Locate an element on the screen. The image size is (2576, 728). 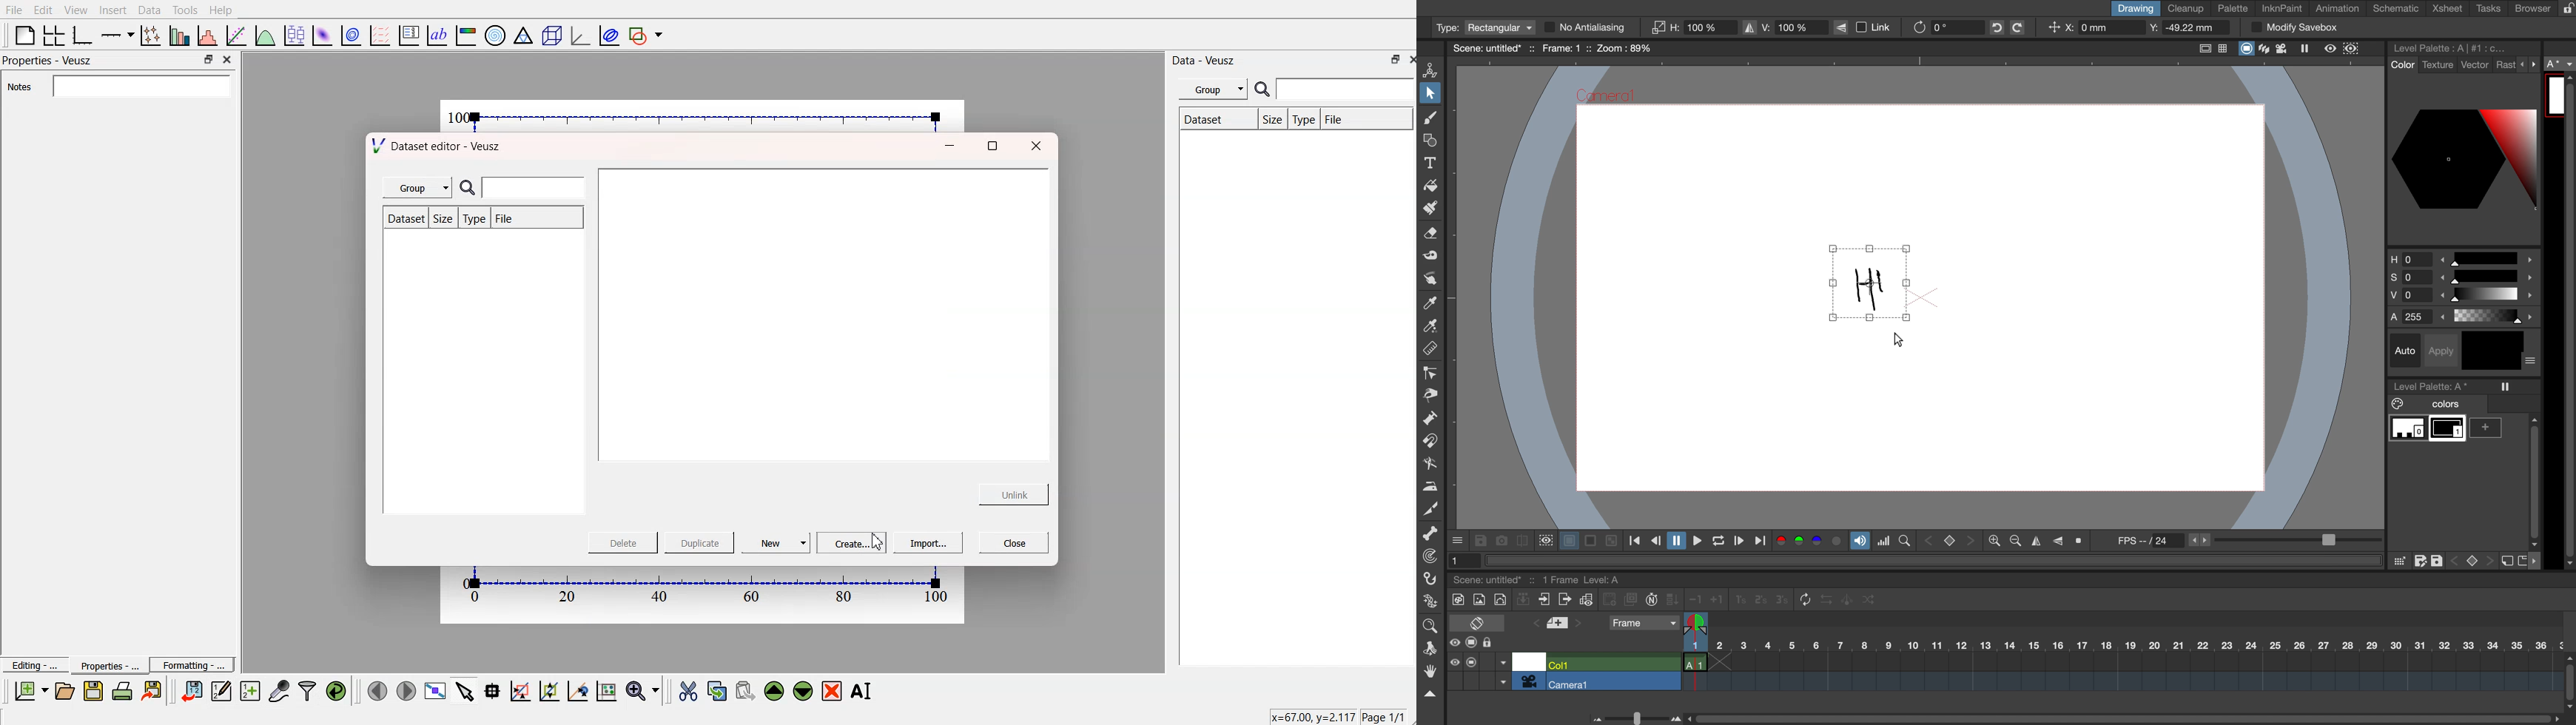
col 1 is located at coordinates (1612, 663).